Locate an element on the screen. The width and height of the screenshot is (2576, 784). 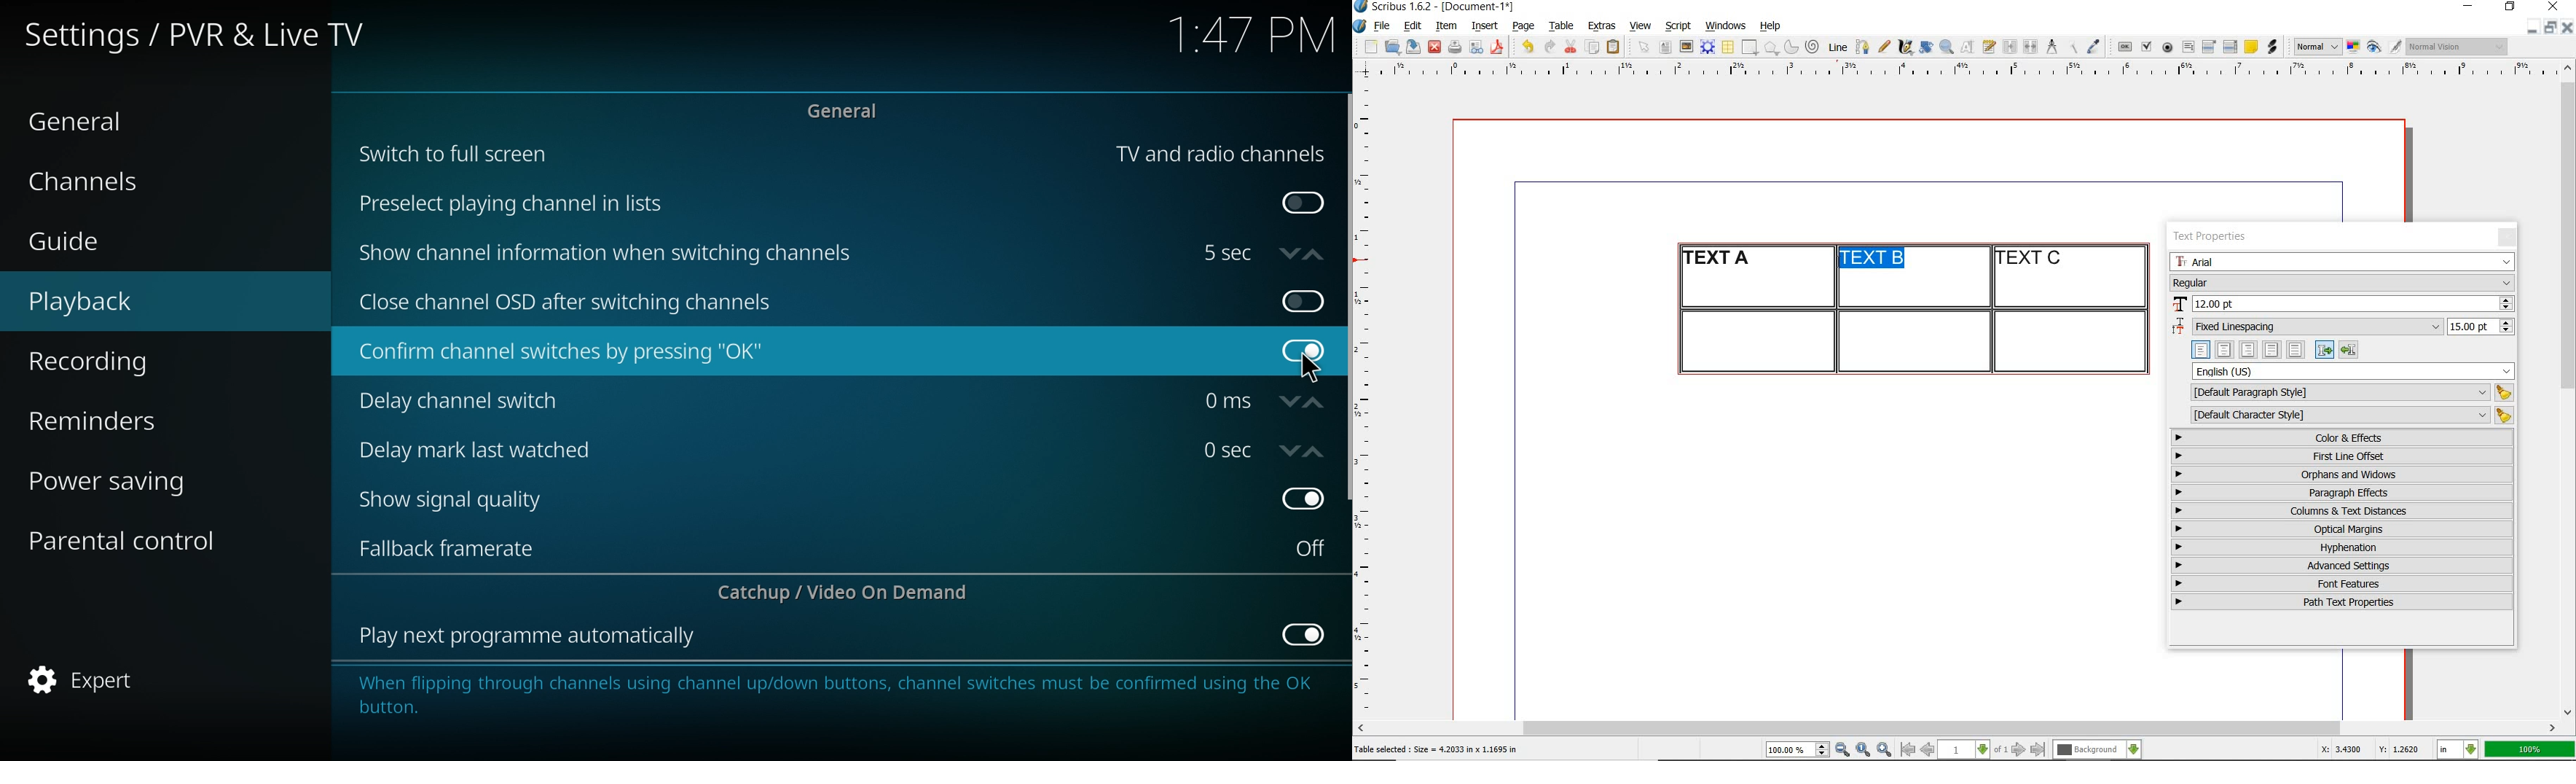
minimize is located at coordinates (2533, 26).